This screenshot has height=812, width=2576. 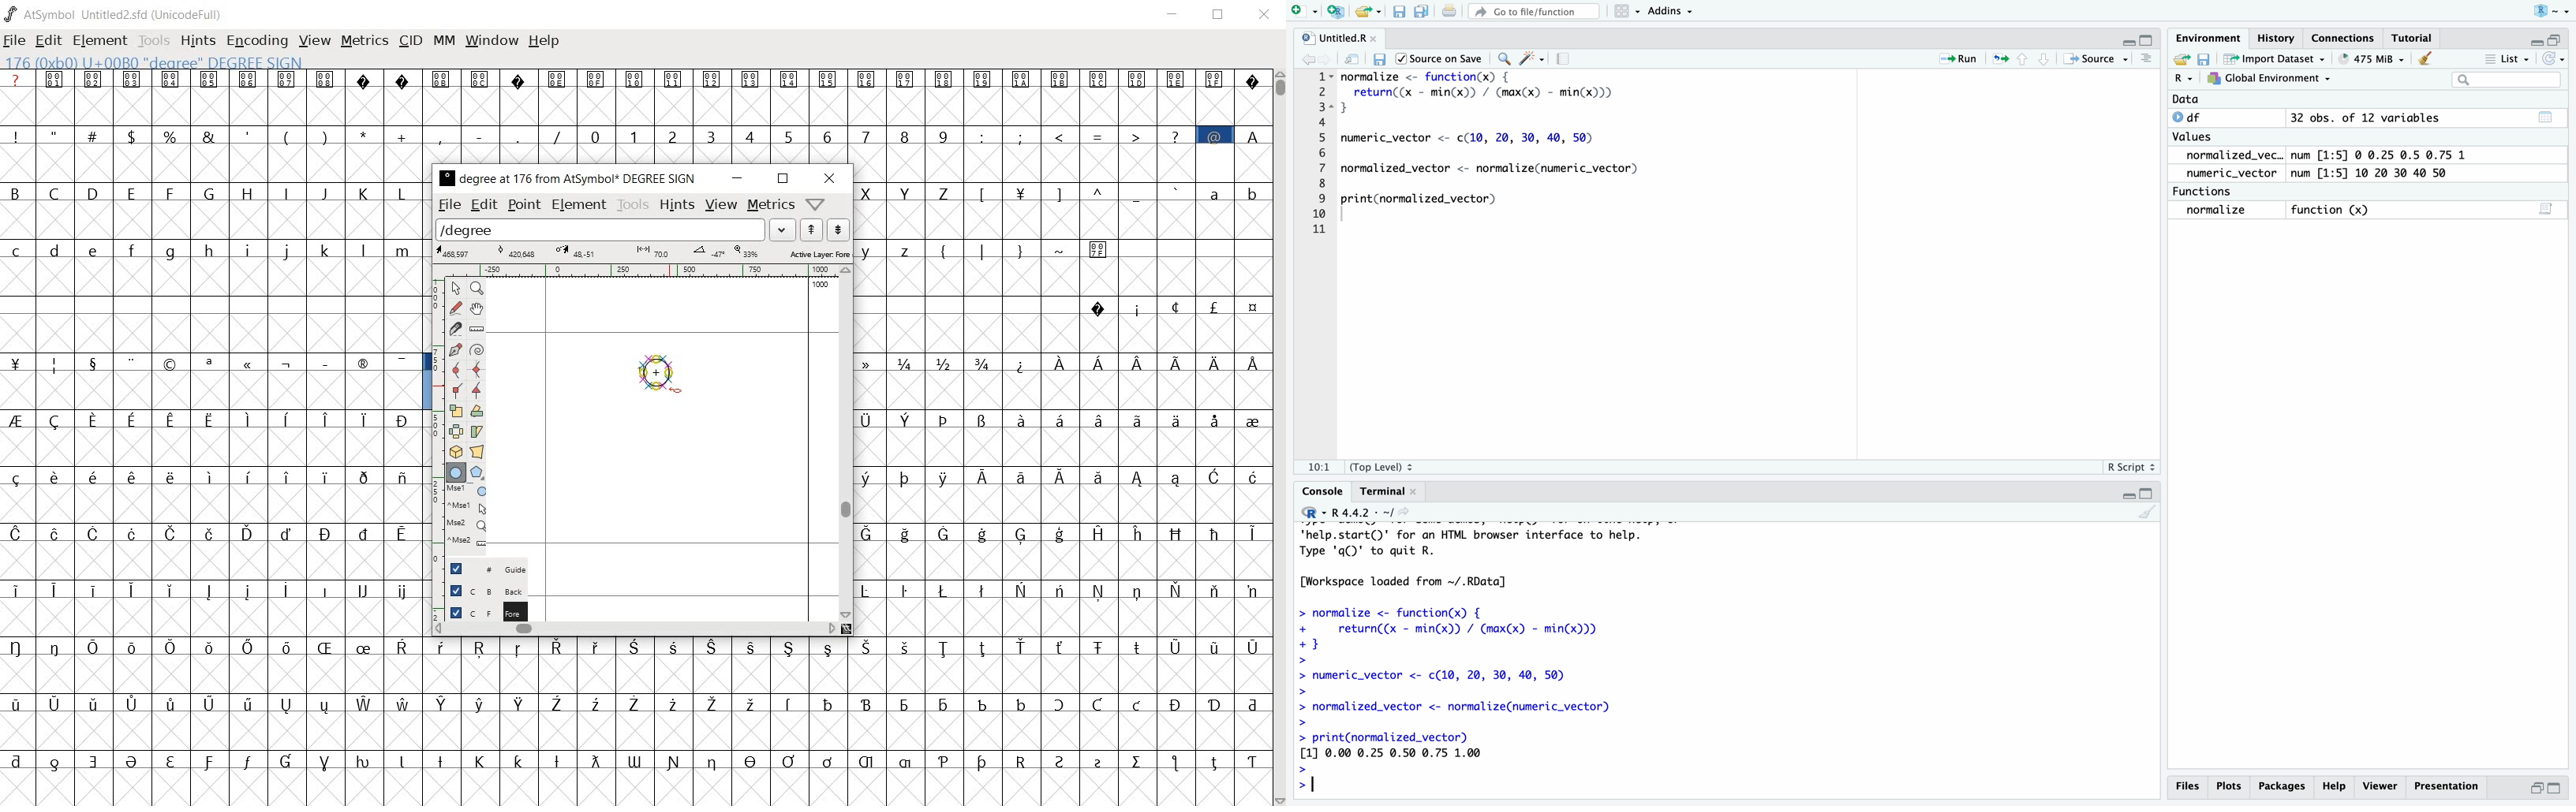 I want to click on capital letters B - Z, so click(x=214, y=192).